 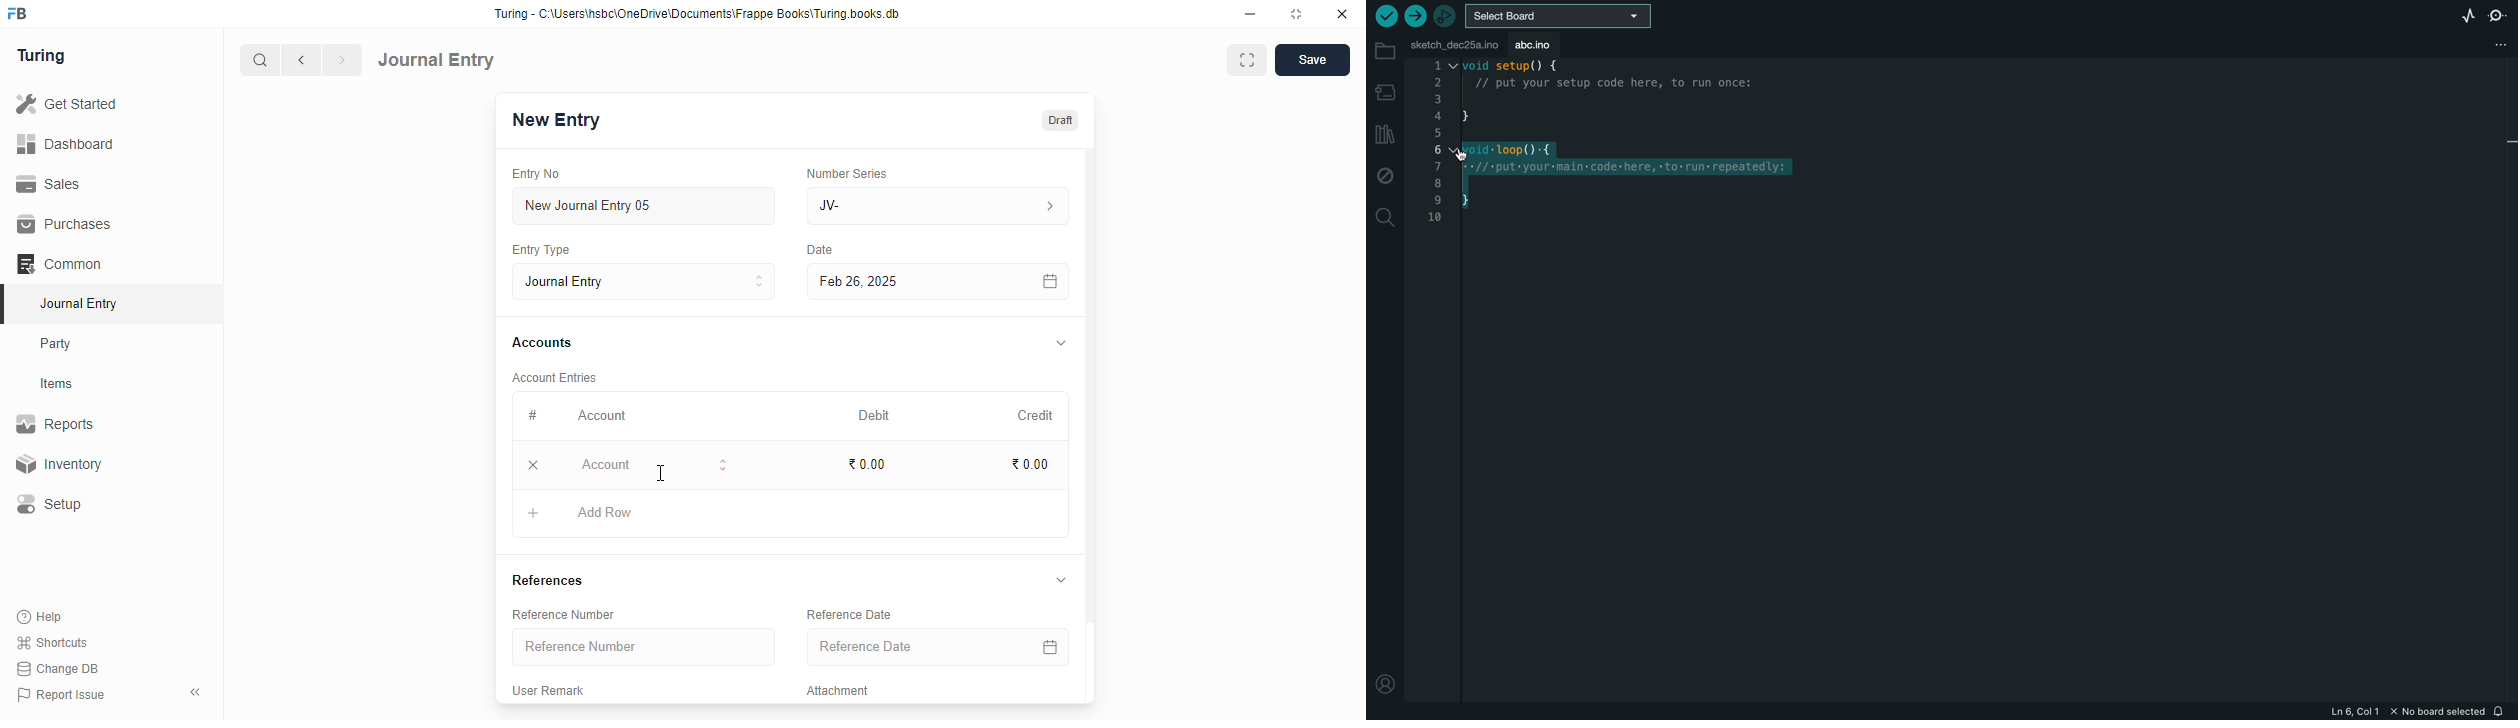 I want to click on user remark, so click(x=548, y=691).